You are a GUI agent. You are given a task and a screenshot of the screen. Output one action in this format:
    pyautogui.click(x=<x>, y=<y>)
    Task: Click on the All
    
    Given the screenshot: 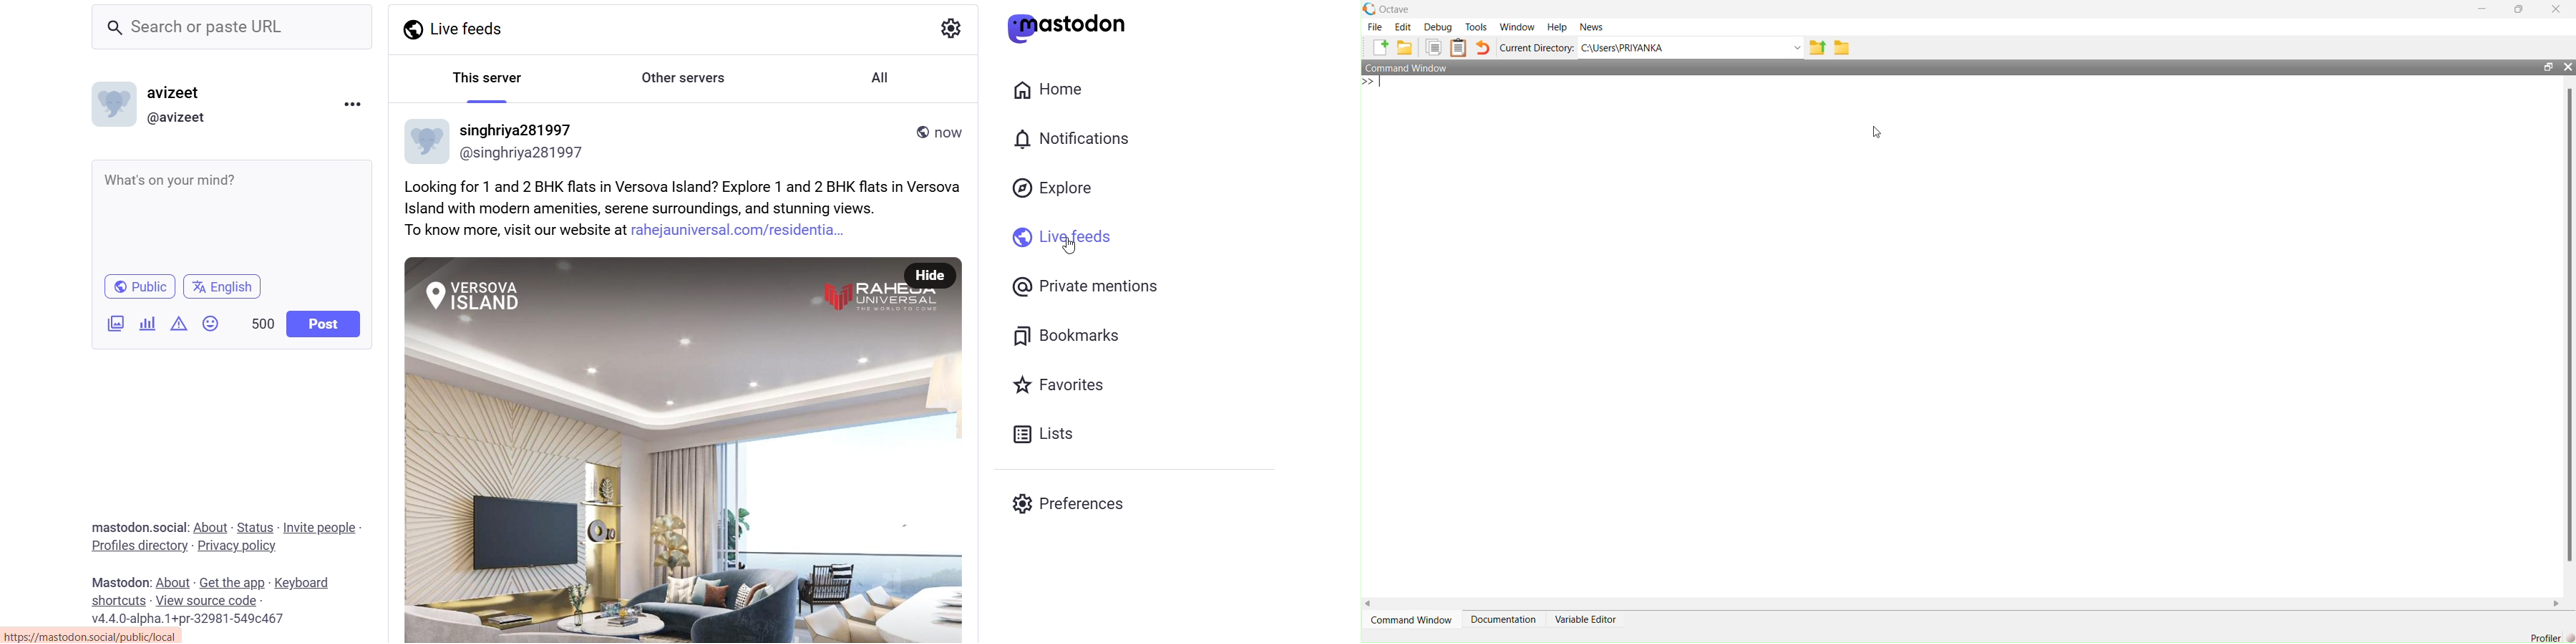 What is the action you would take?
    pyautogui.click(x=880, y=77)
    